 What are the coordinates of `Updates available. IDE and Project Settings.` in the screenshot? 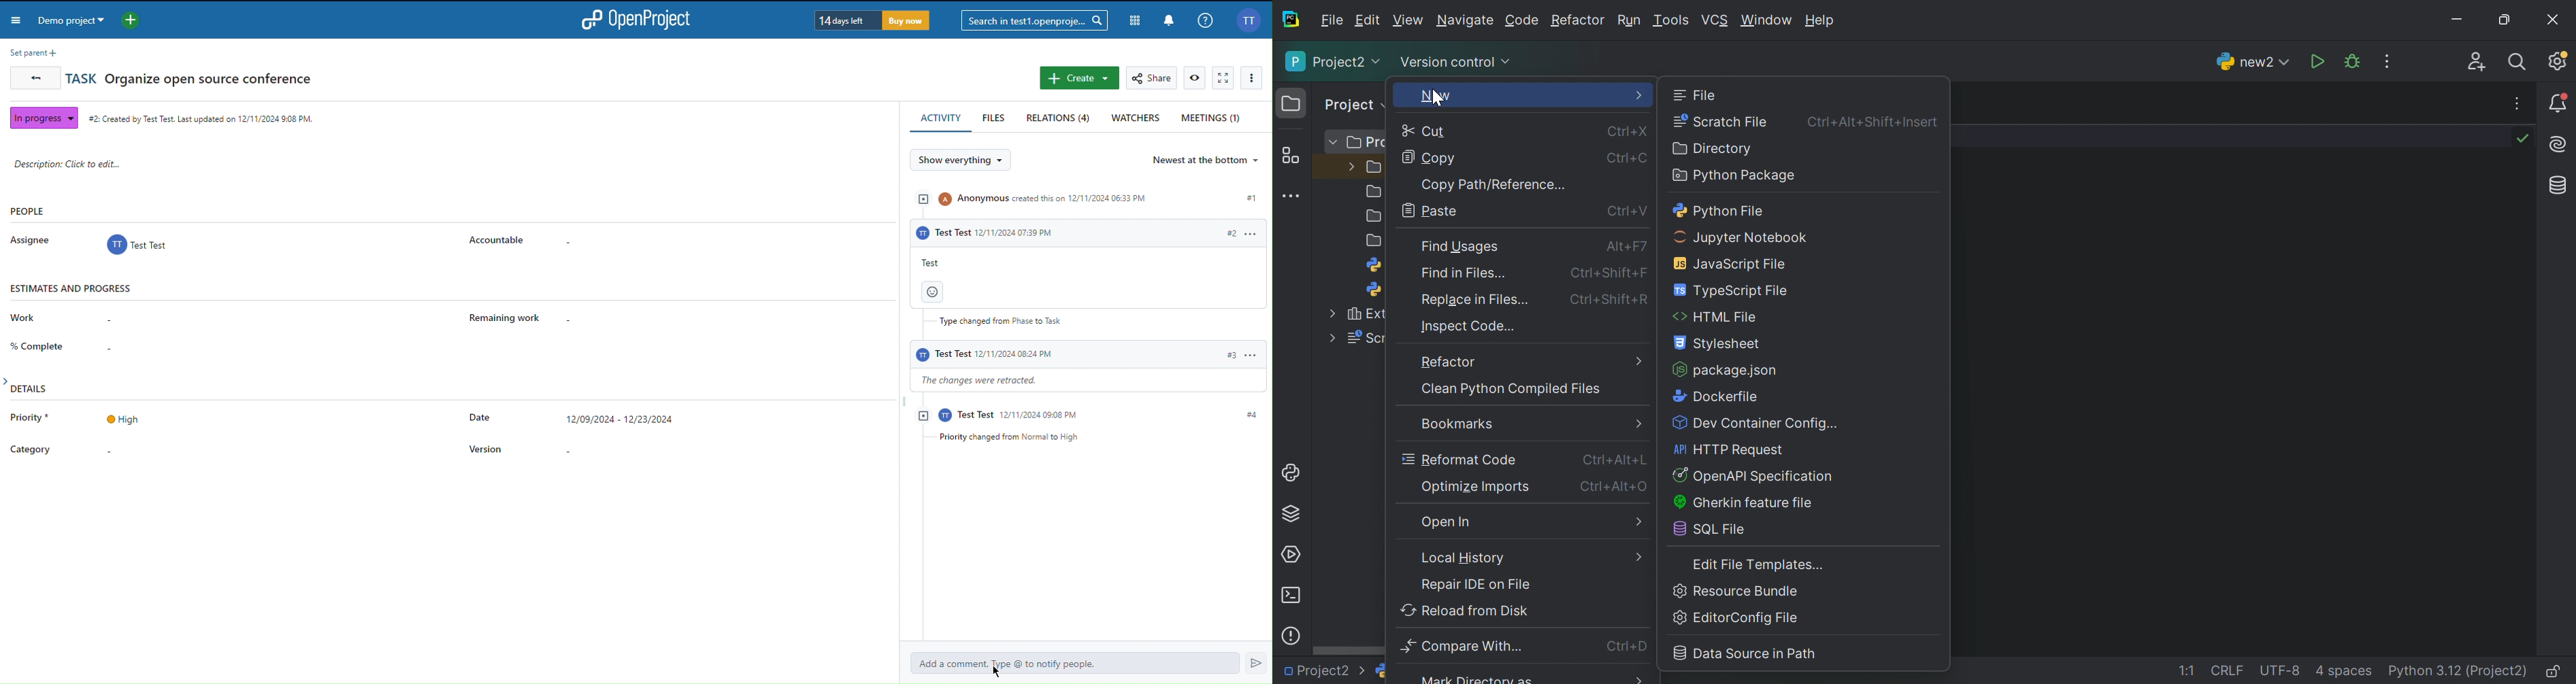 It's located at (2389, 61).